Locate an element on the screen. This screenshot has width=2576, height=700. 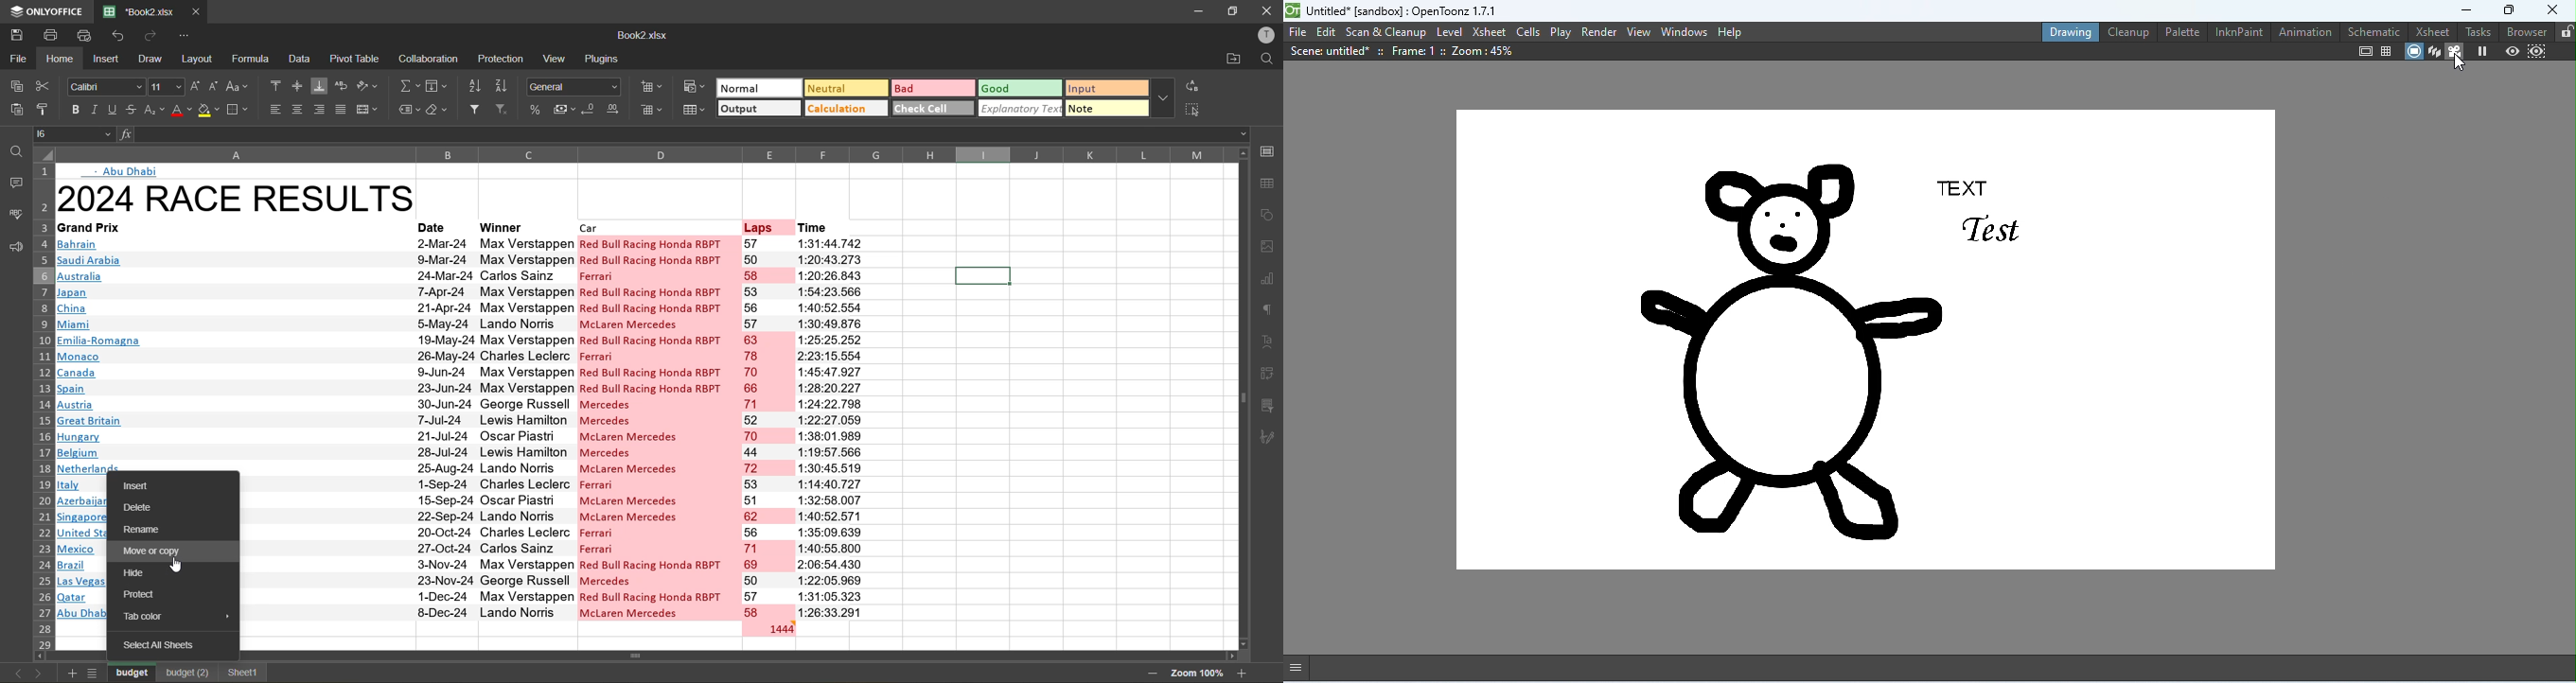
delete is located at coordinates (143, 509).